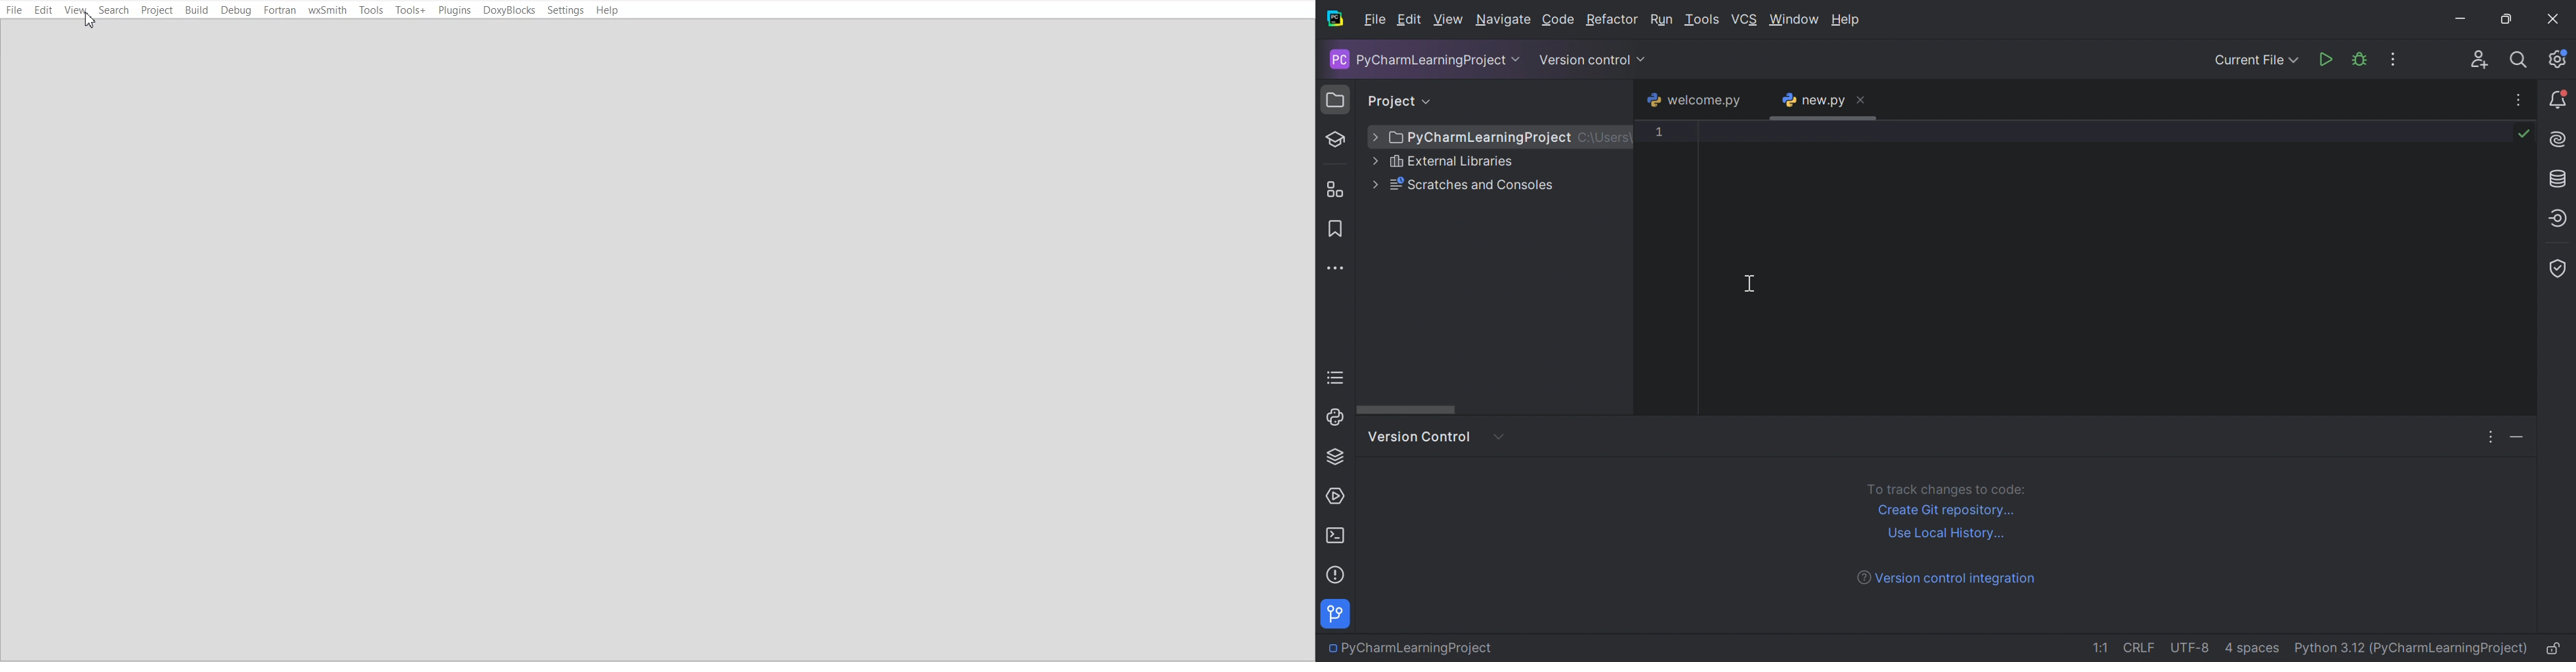 This screenshot has width=2576, height=672. I want to click on Plugins, so click(454, 11).